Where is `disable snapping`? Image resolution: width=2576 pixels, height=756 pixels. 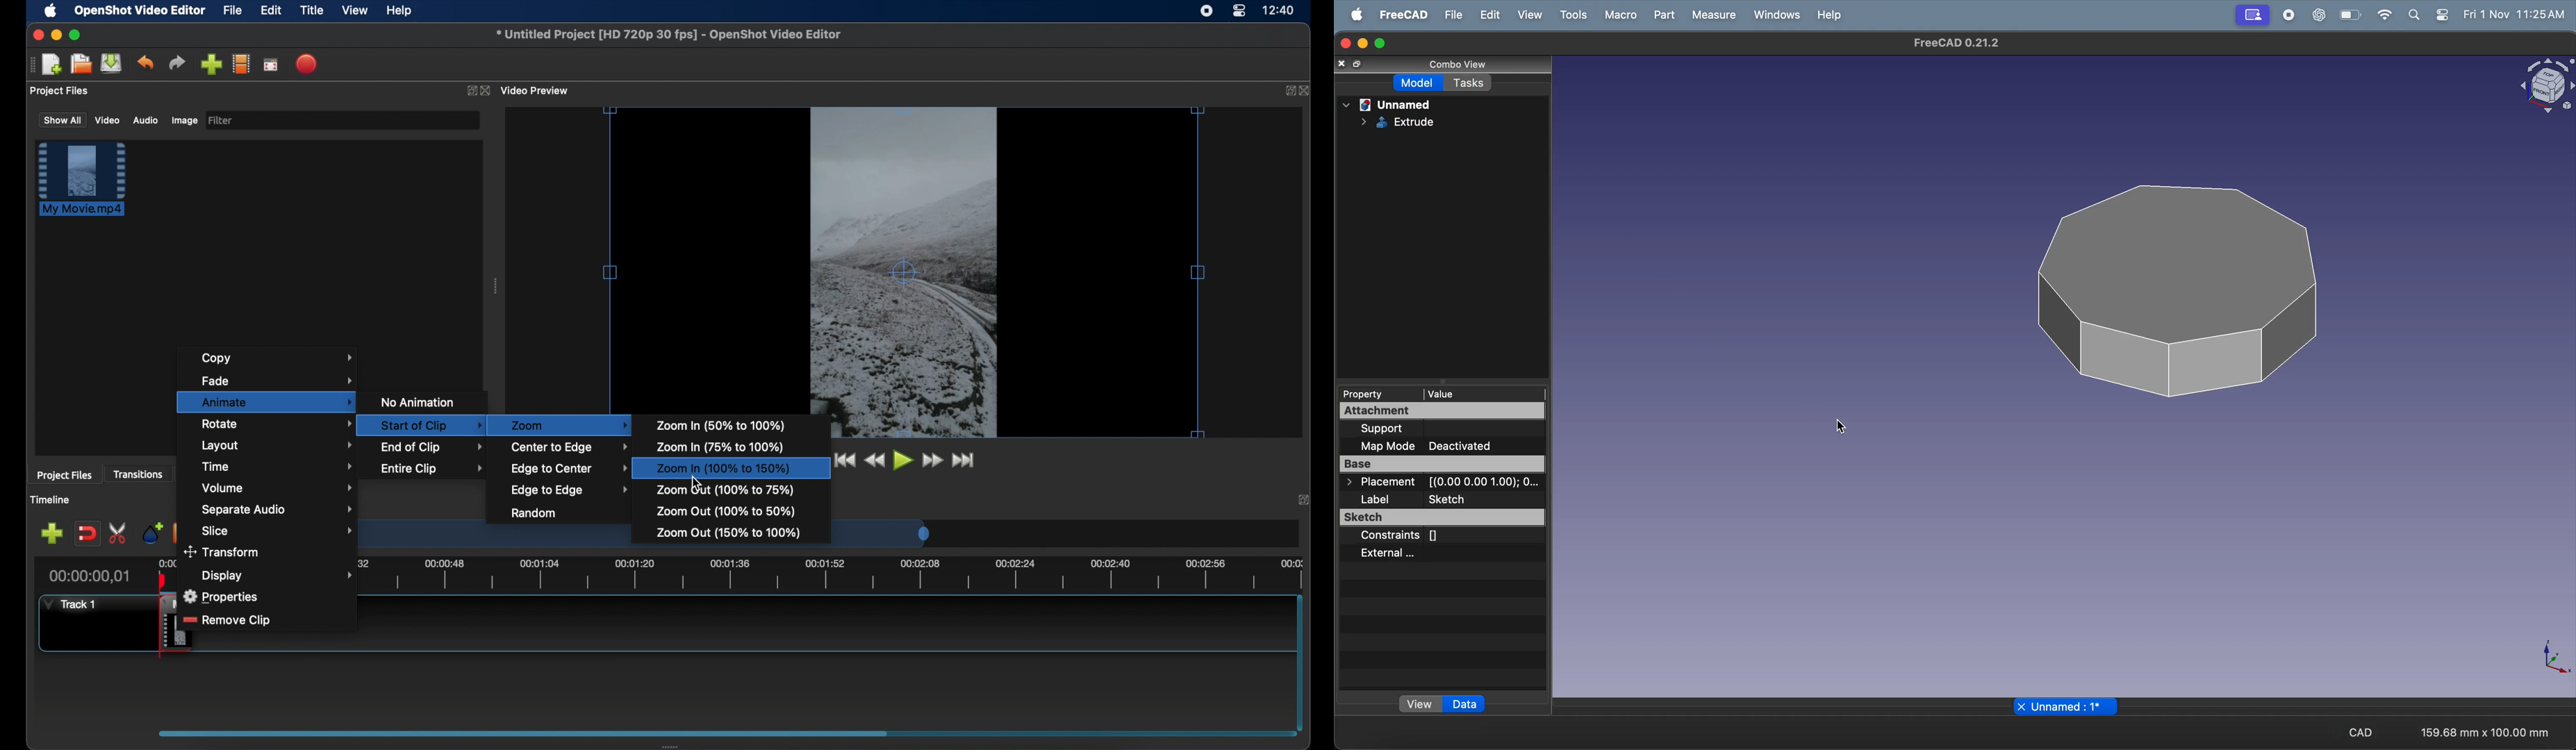
disable snapping is located at coordinates (87, 534).